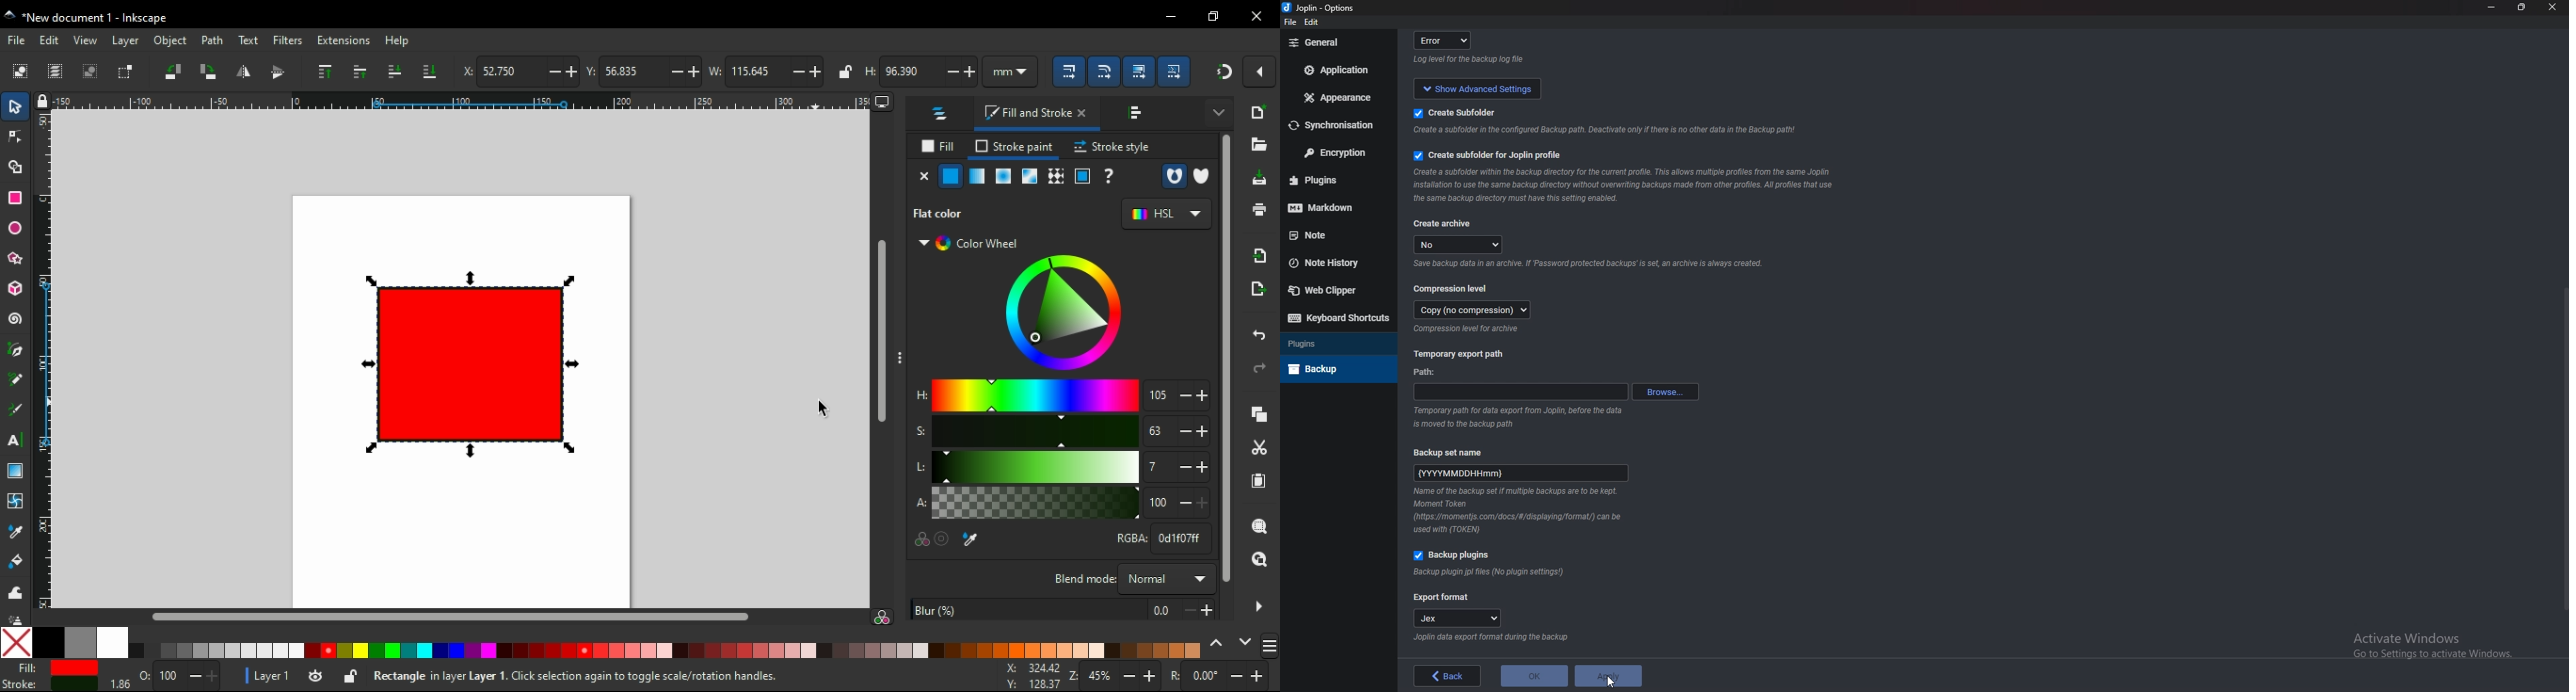 The height and width of the screenshot is (700, 2576). What do you see at coordinates (1333, 126) in the screenshot?
I see `Synchronization` at bounding box center [1333, 126].